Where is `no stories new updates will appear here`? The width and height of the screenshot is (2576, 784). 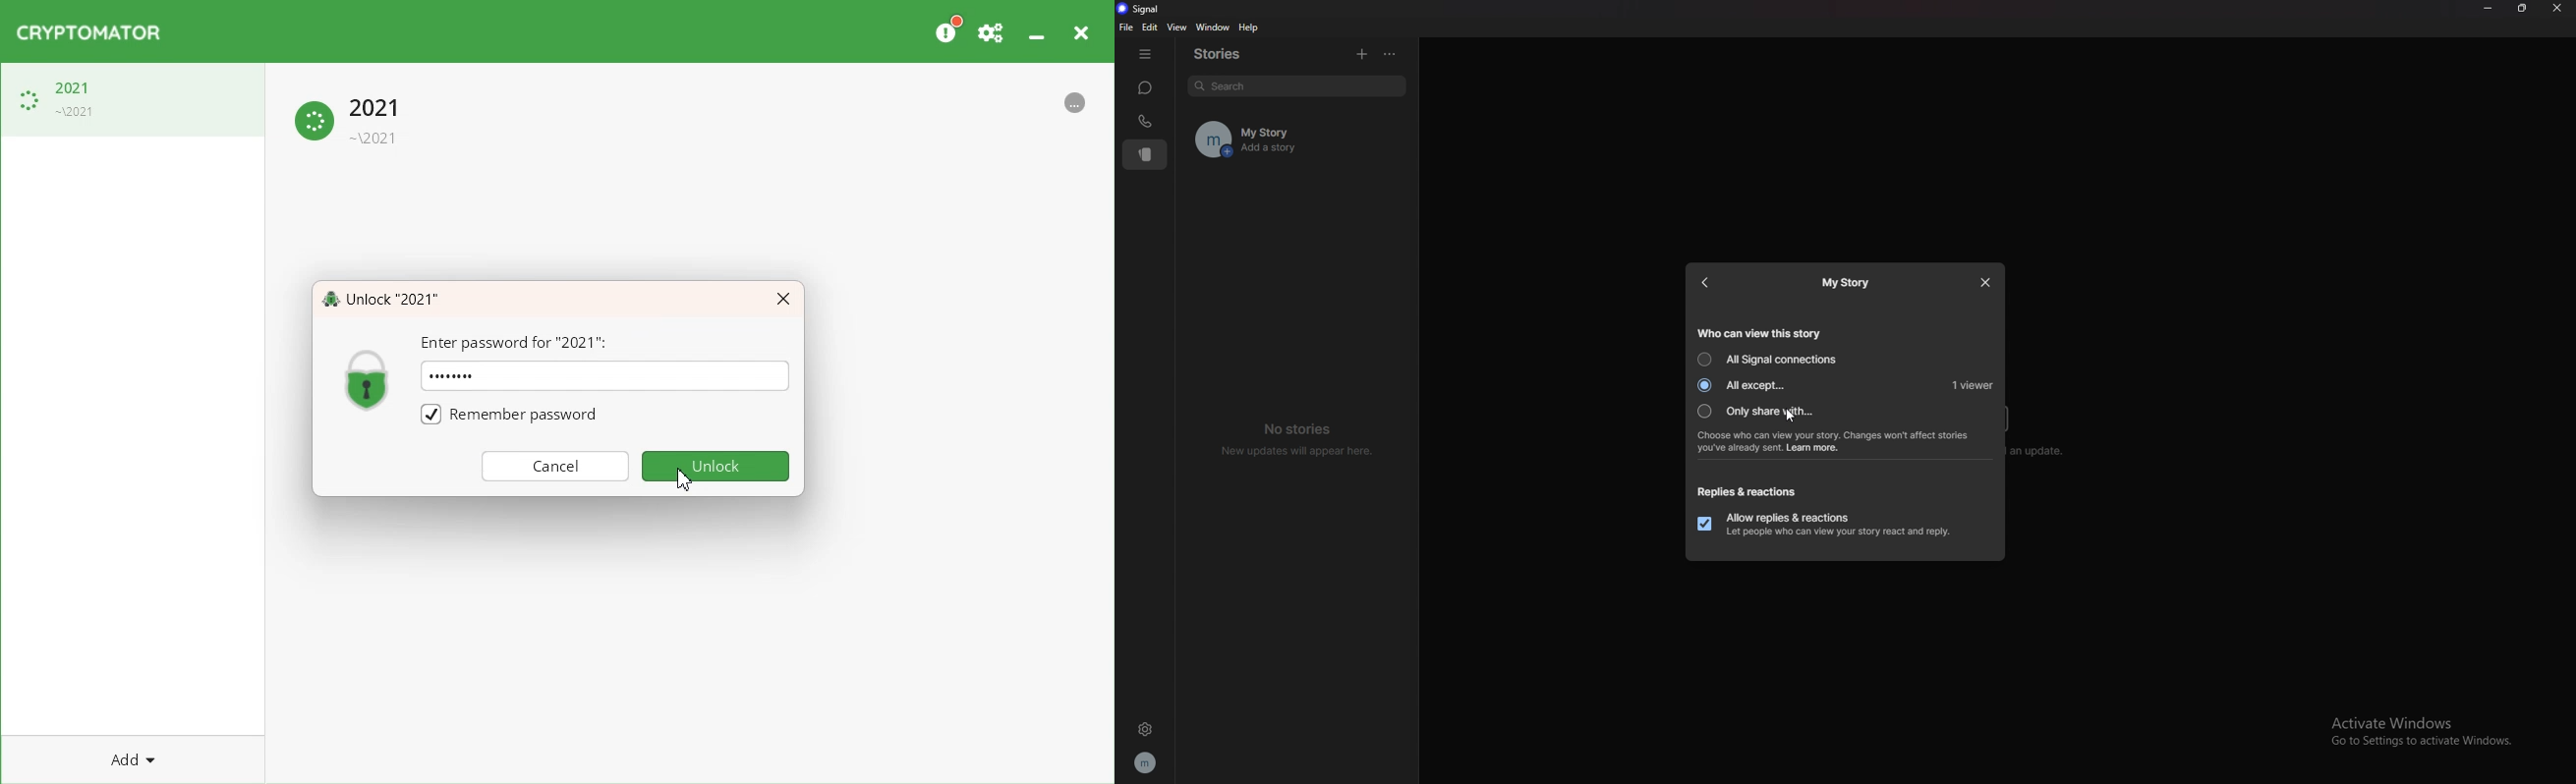 no stories new updates will appear here is located at coordinates (1294, 440).